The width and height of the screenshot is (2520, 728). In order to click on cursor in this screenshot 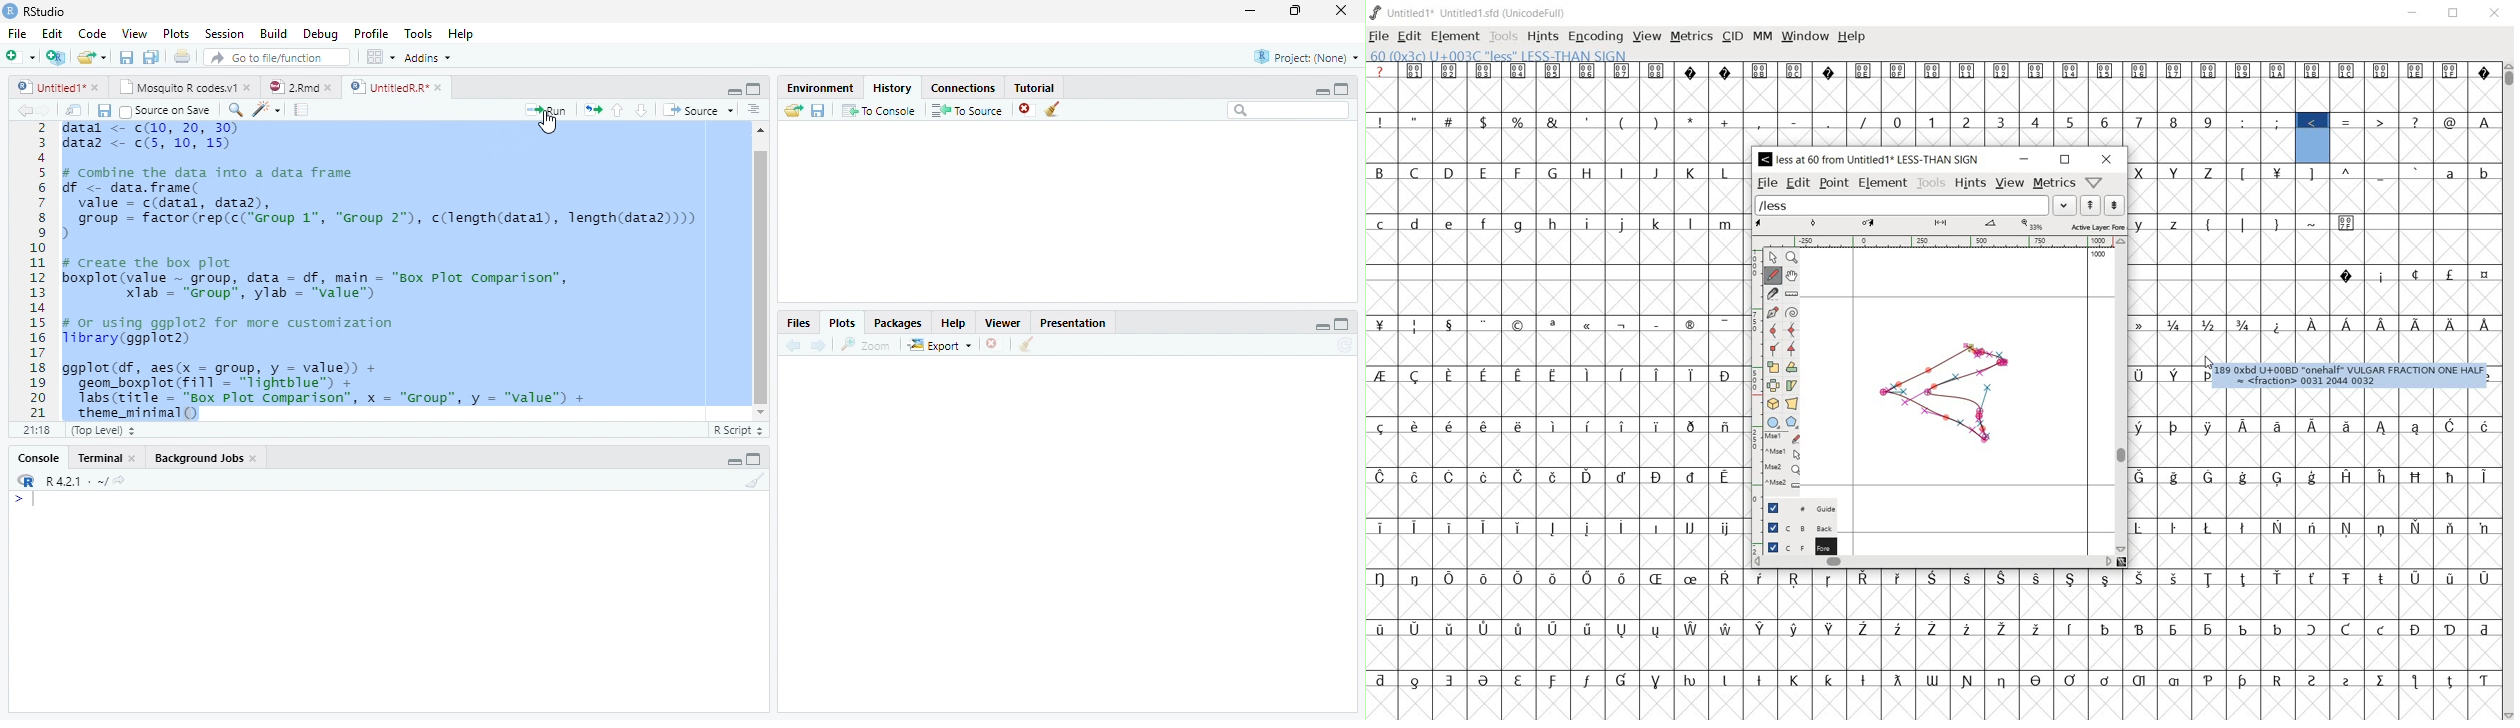, I will do `click(550, 123)`.